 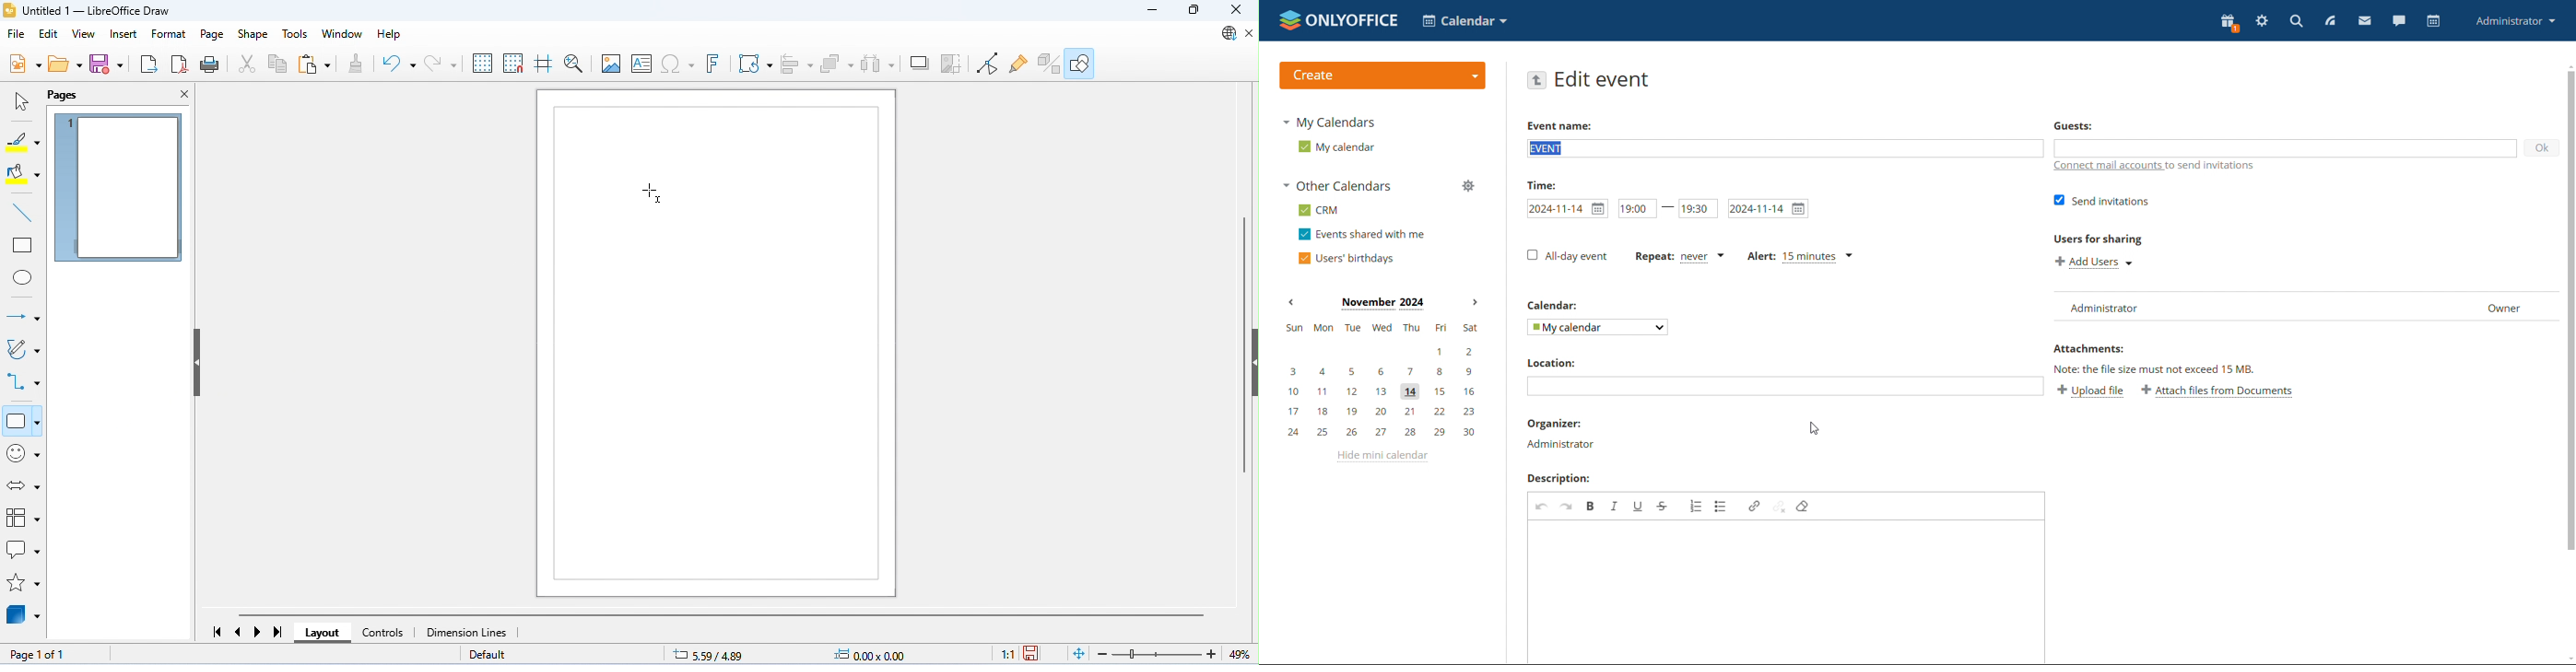 What do you see at coordinates (709, 654) in the screenshot?
I see `change in cursor position` at bounding box center [709, 654].